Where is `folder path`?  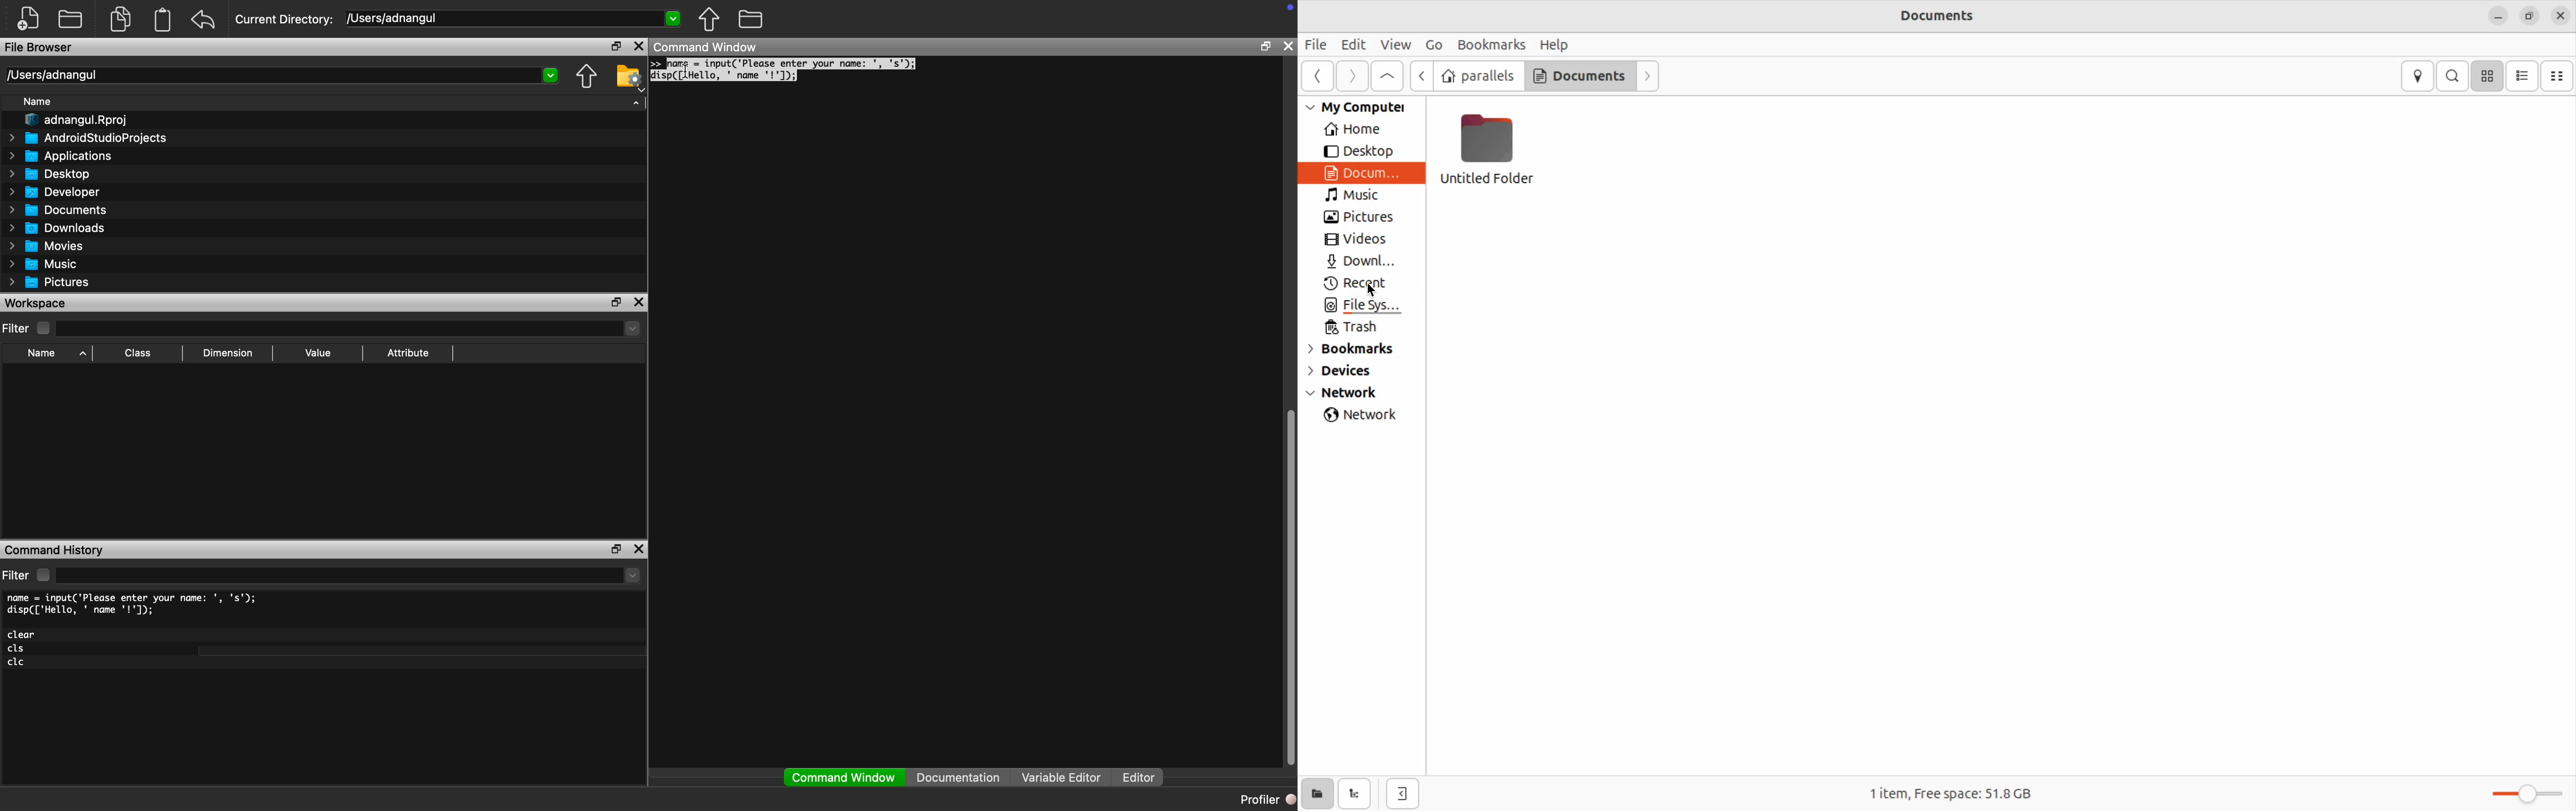
folder path is located at coordinates (1538, 76).